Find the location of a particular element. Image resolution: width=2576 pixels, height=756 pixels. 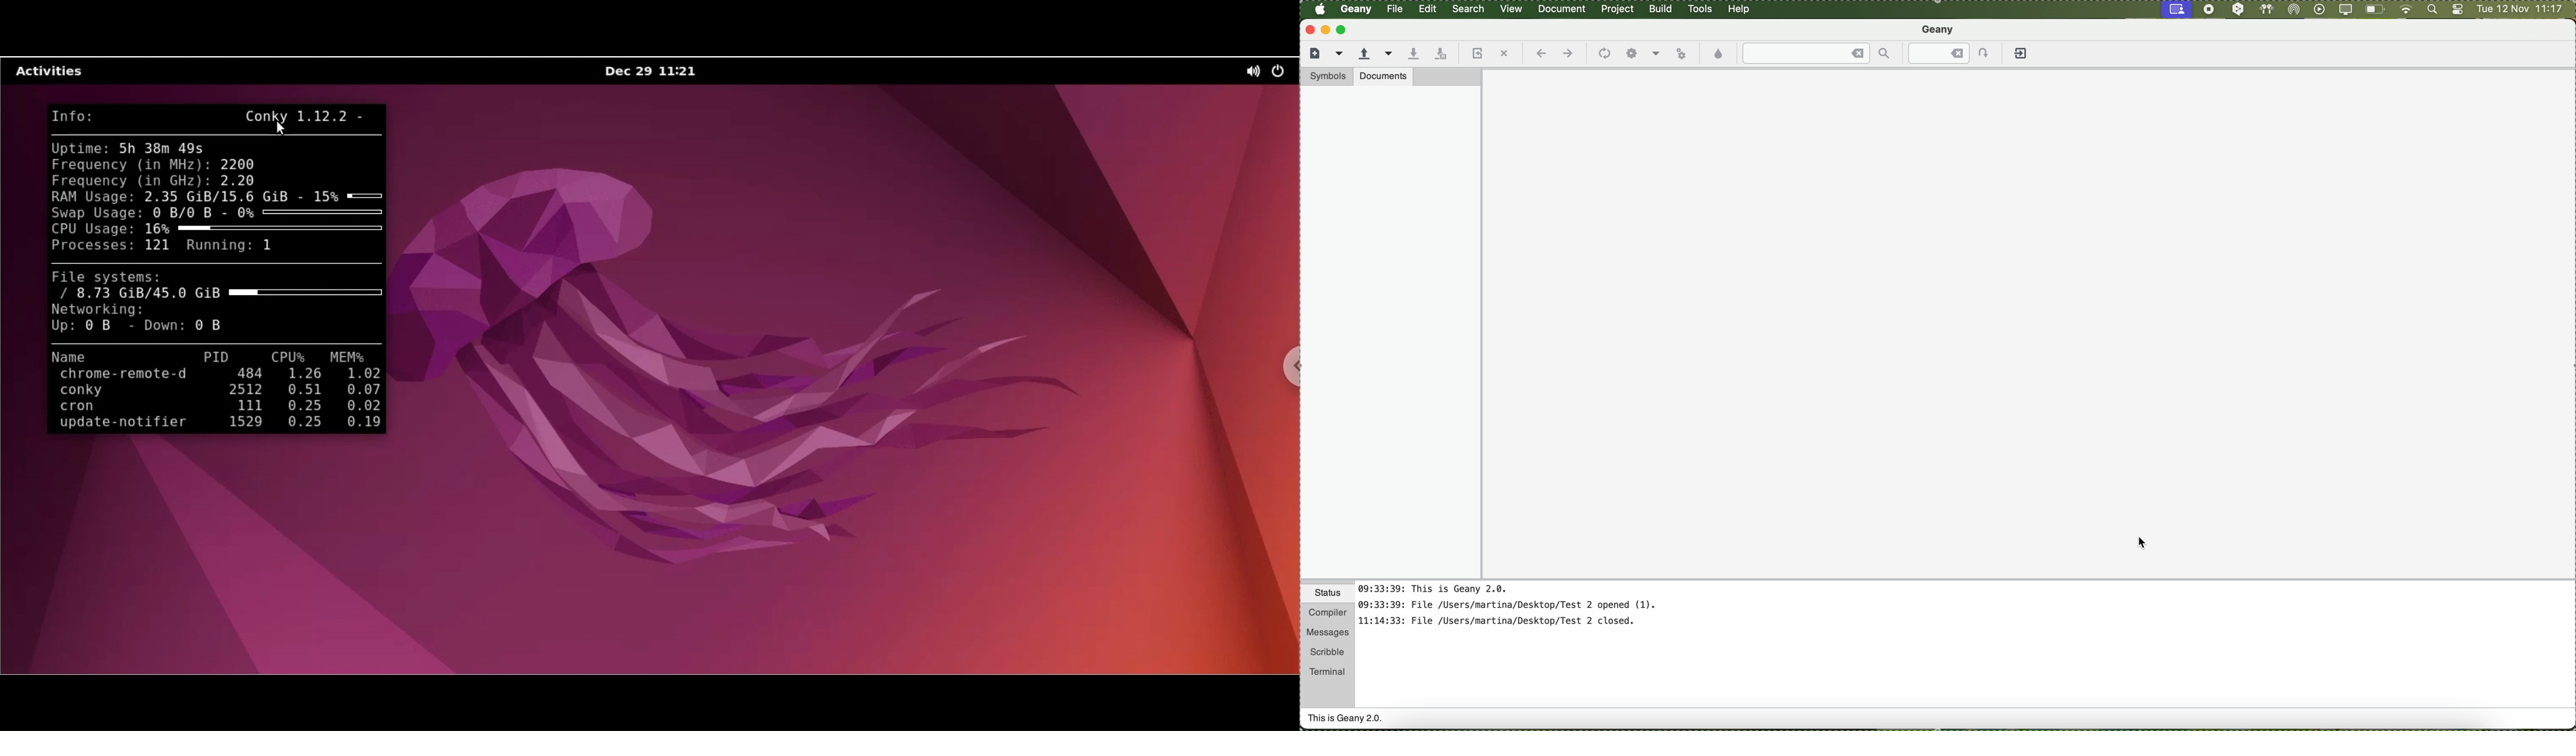

icon is located at coordinates (1603, 54).